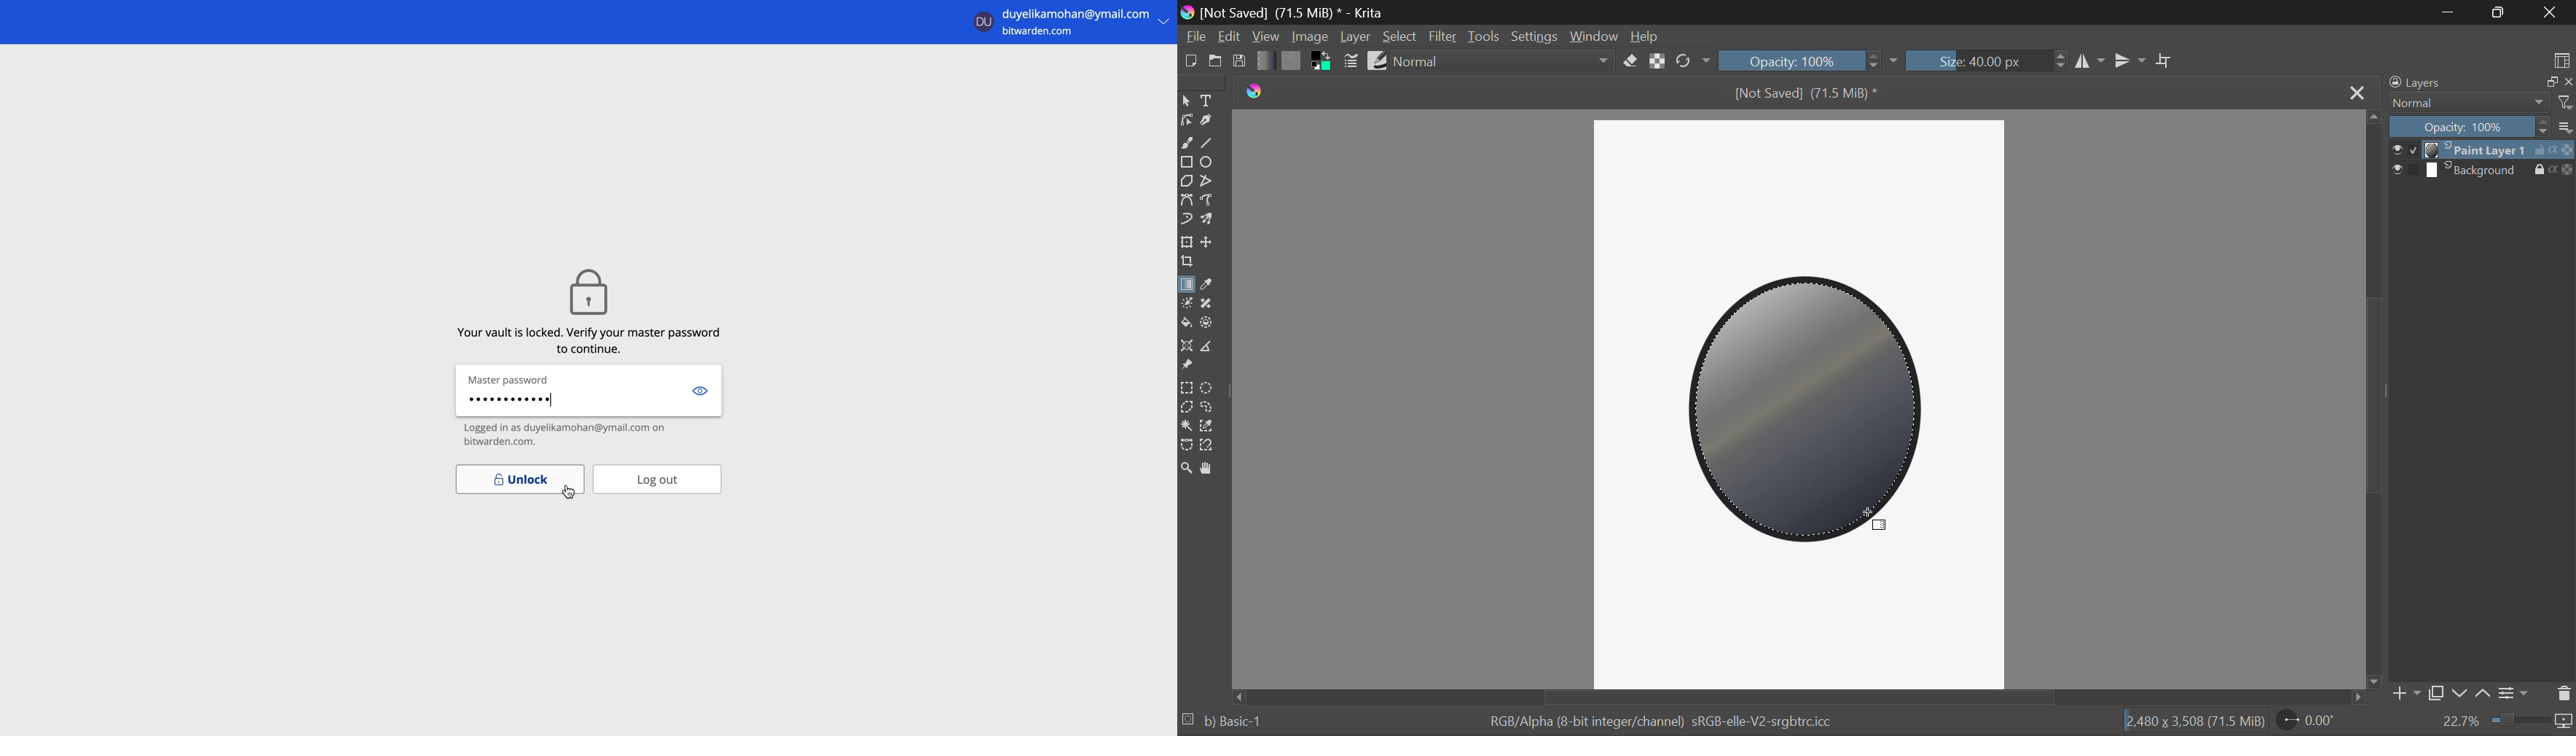 The image size is (2576, 756). I want to click on Brush Settings, so click(1351, 62).